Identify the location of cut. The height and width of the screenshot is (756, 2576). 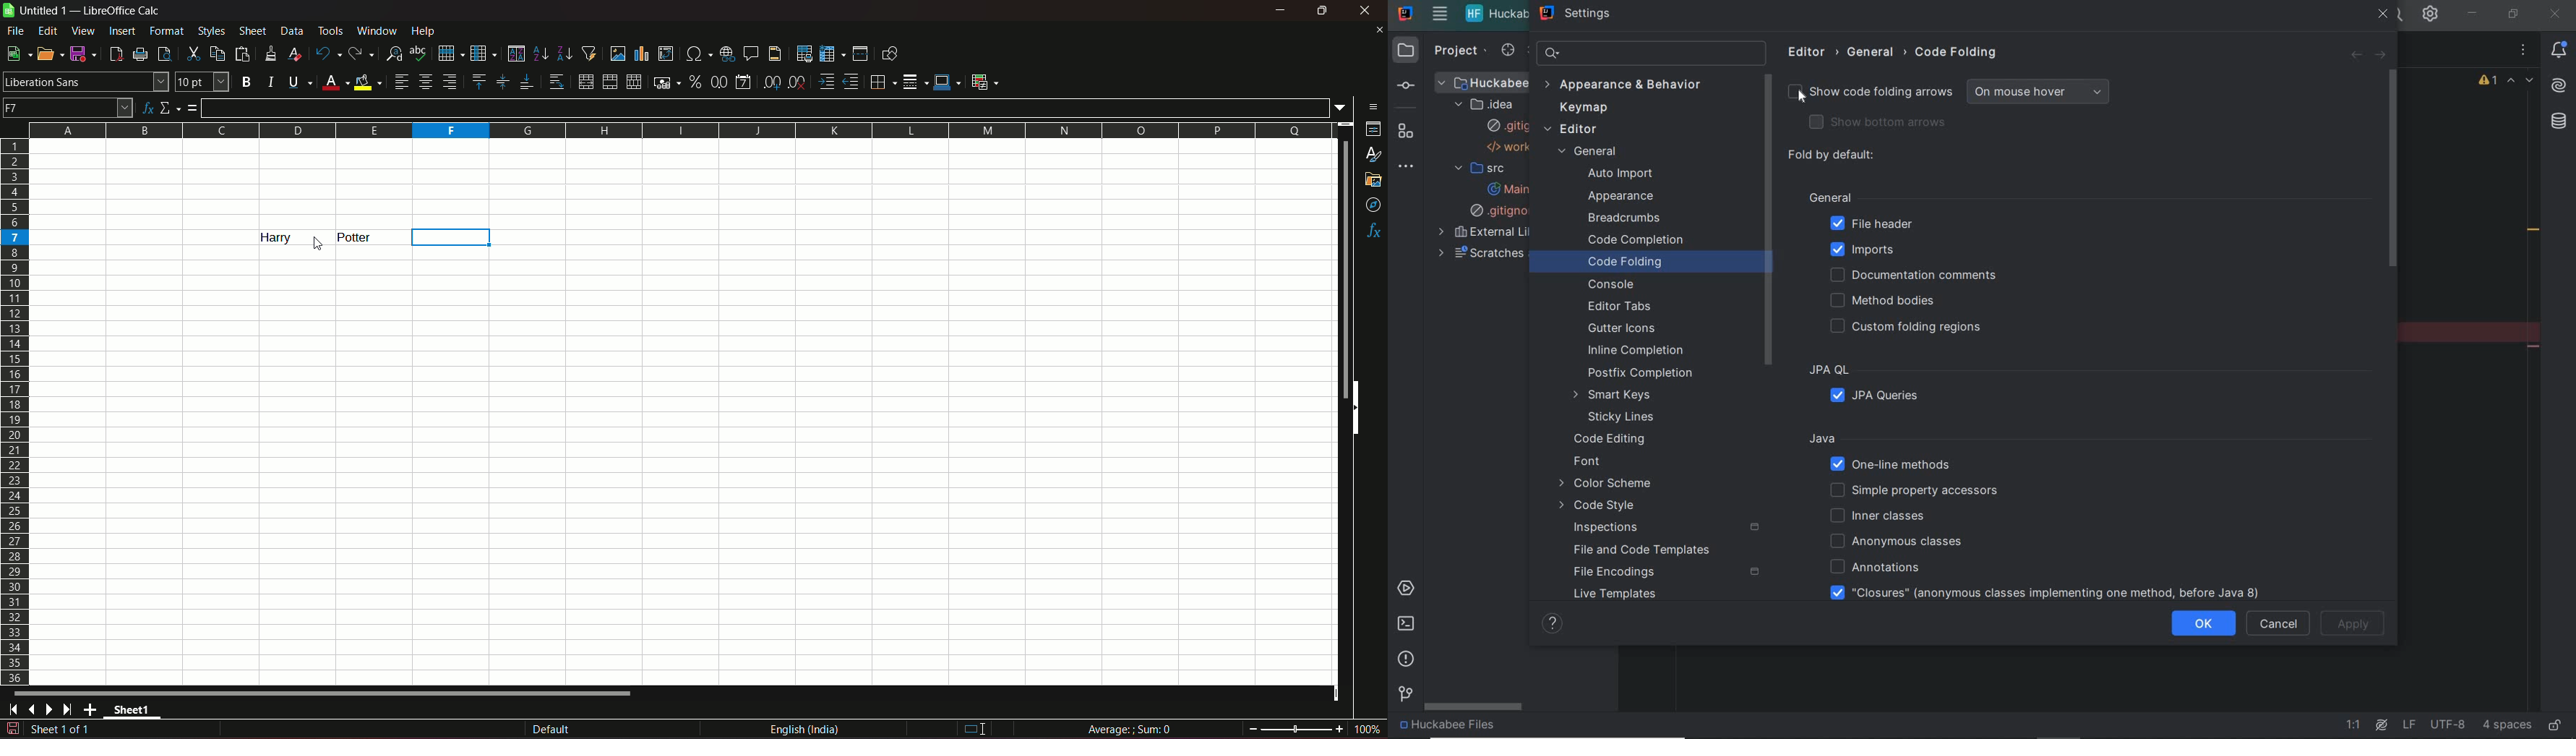
(192, 54).